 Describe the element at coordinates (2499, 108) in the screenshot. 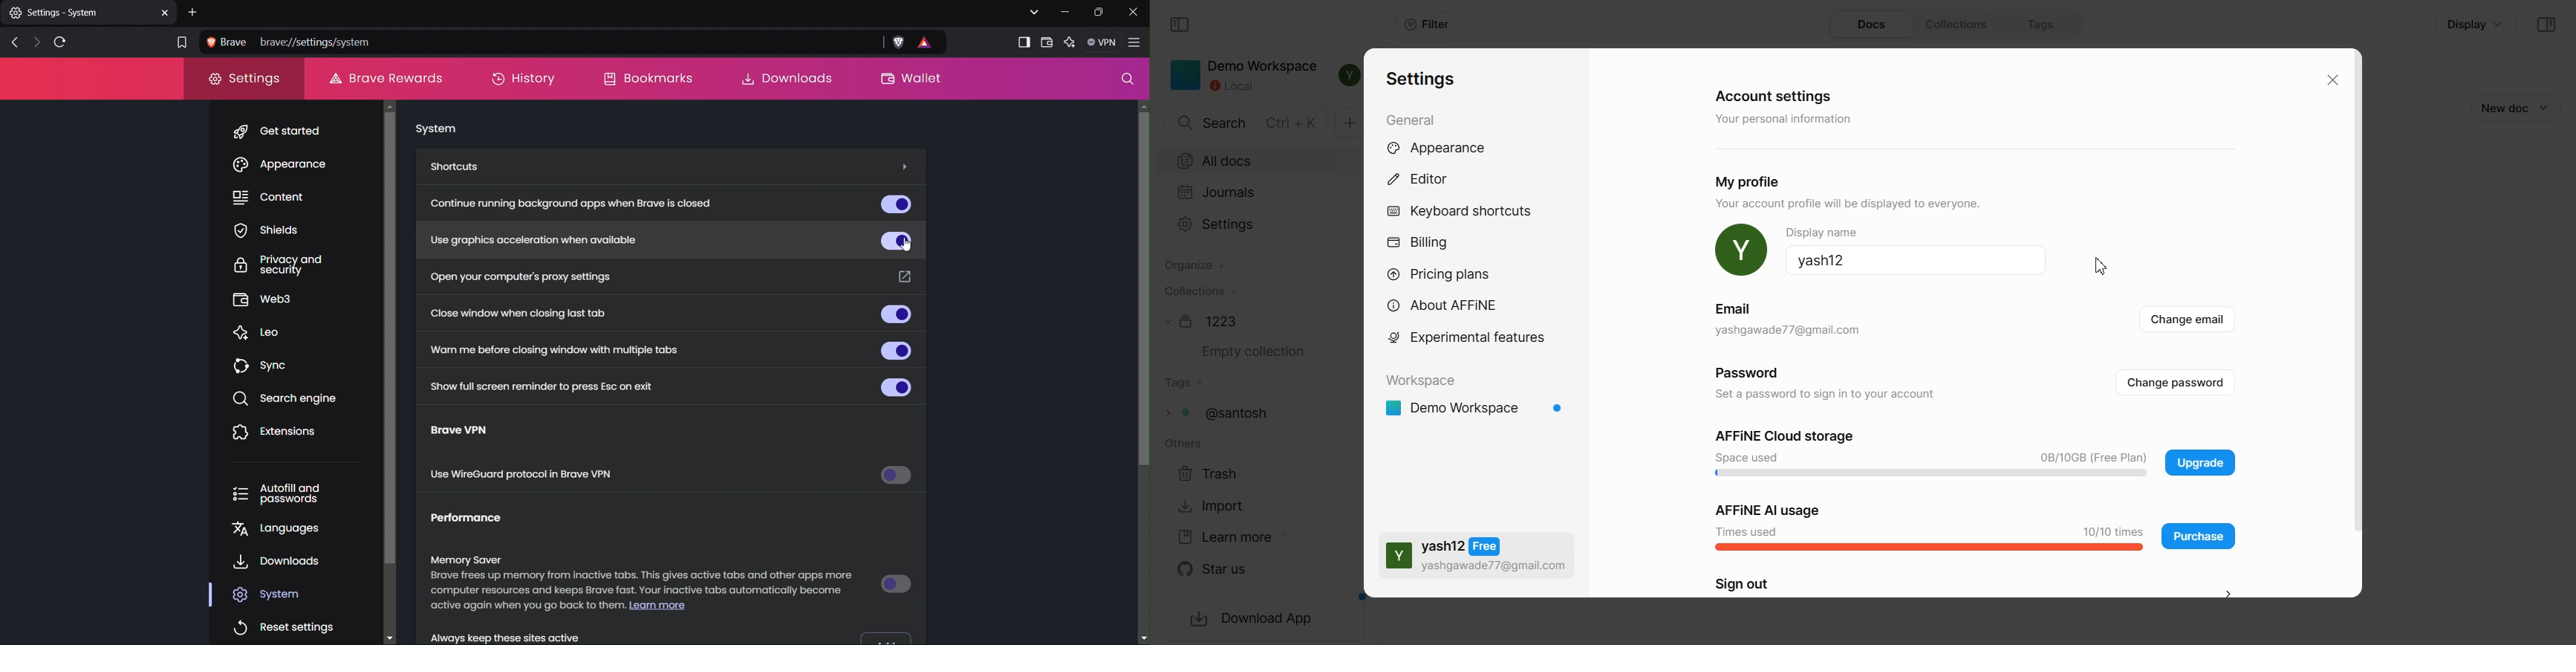

I see `New doc` at that location.